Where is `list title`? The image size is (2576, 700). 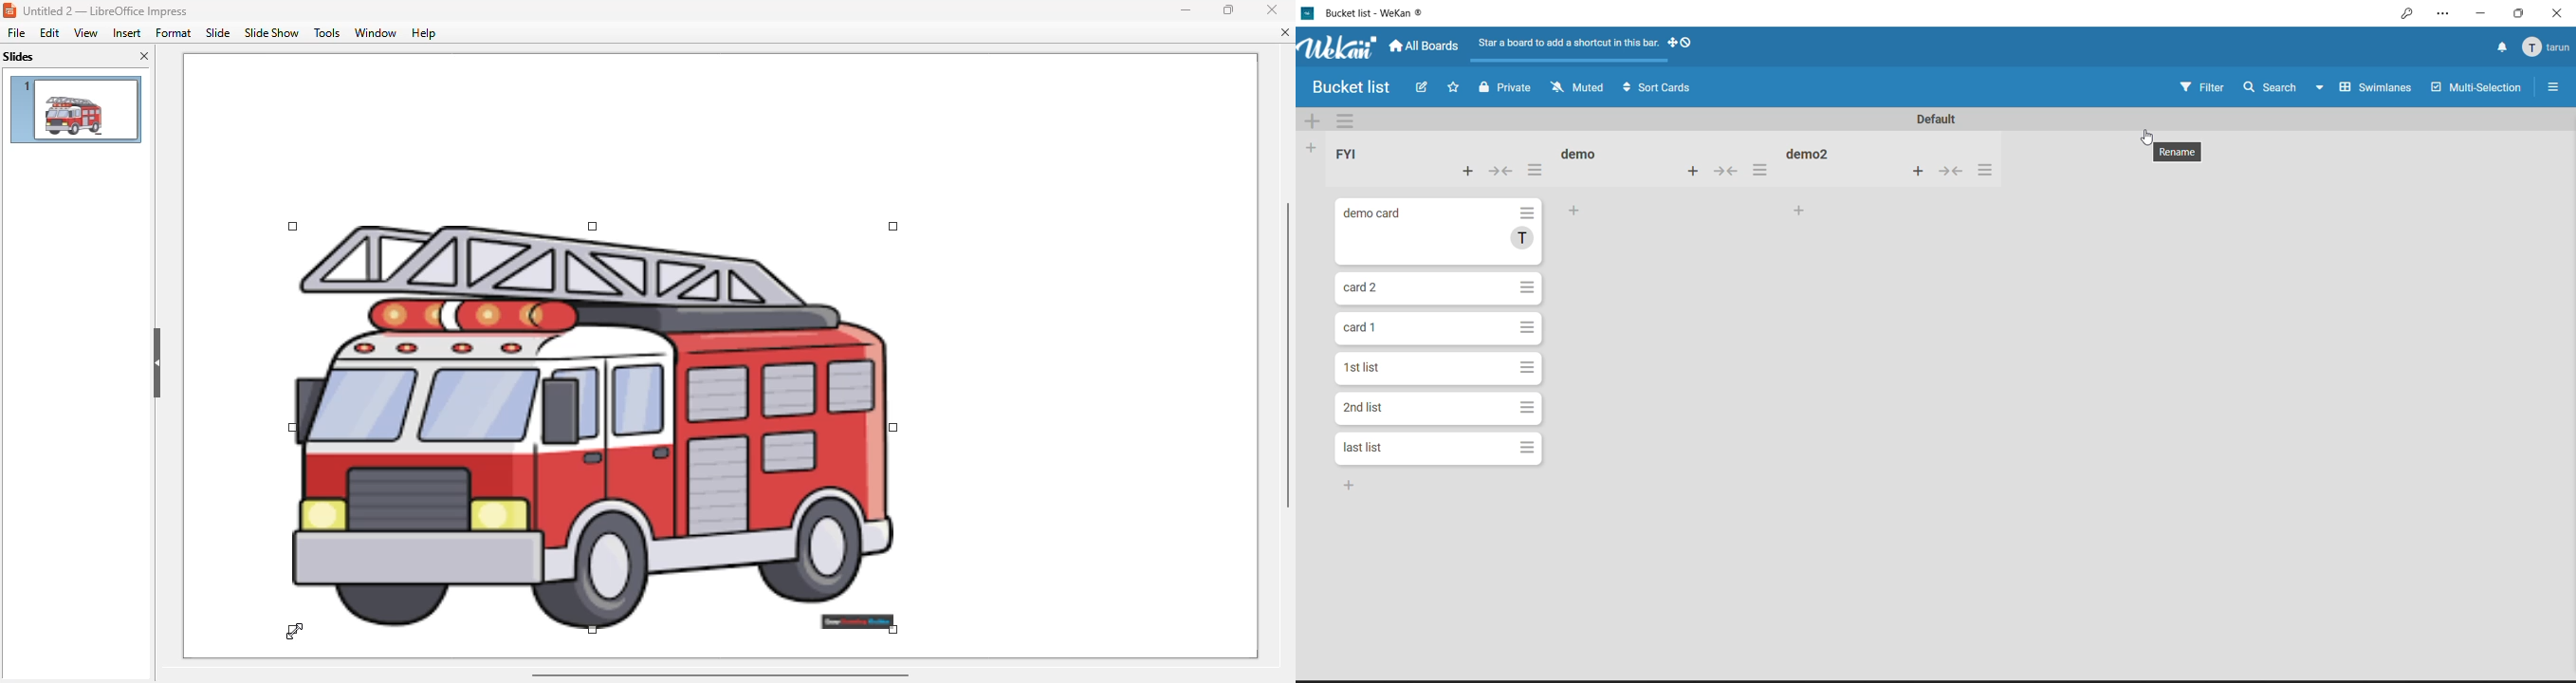 list title is located at coordinates (1582, 153).